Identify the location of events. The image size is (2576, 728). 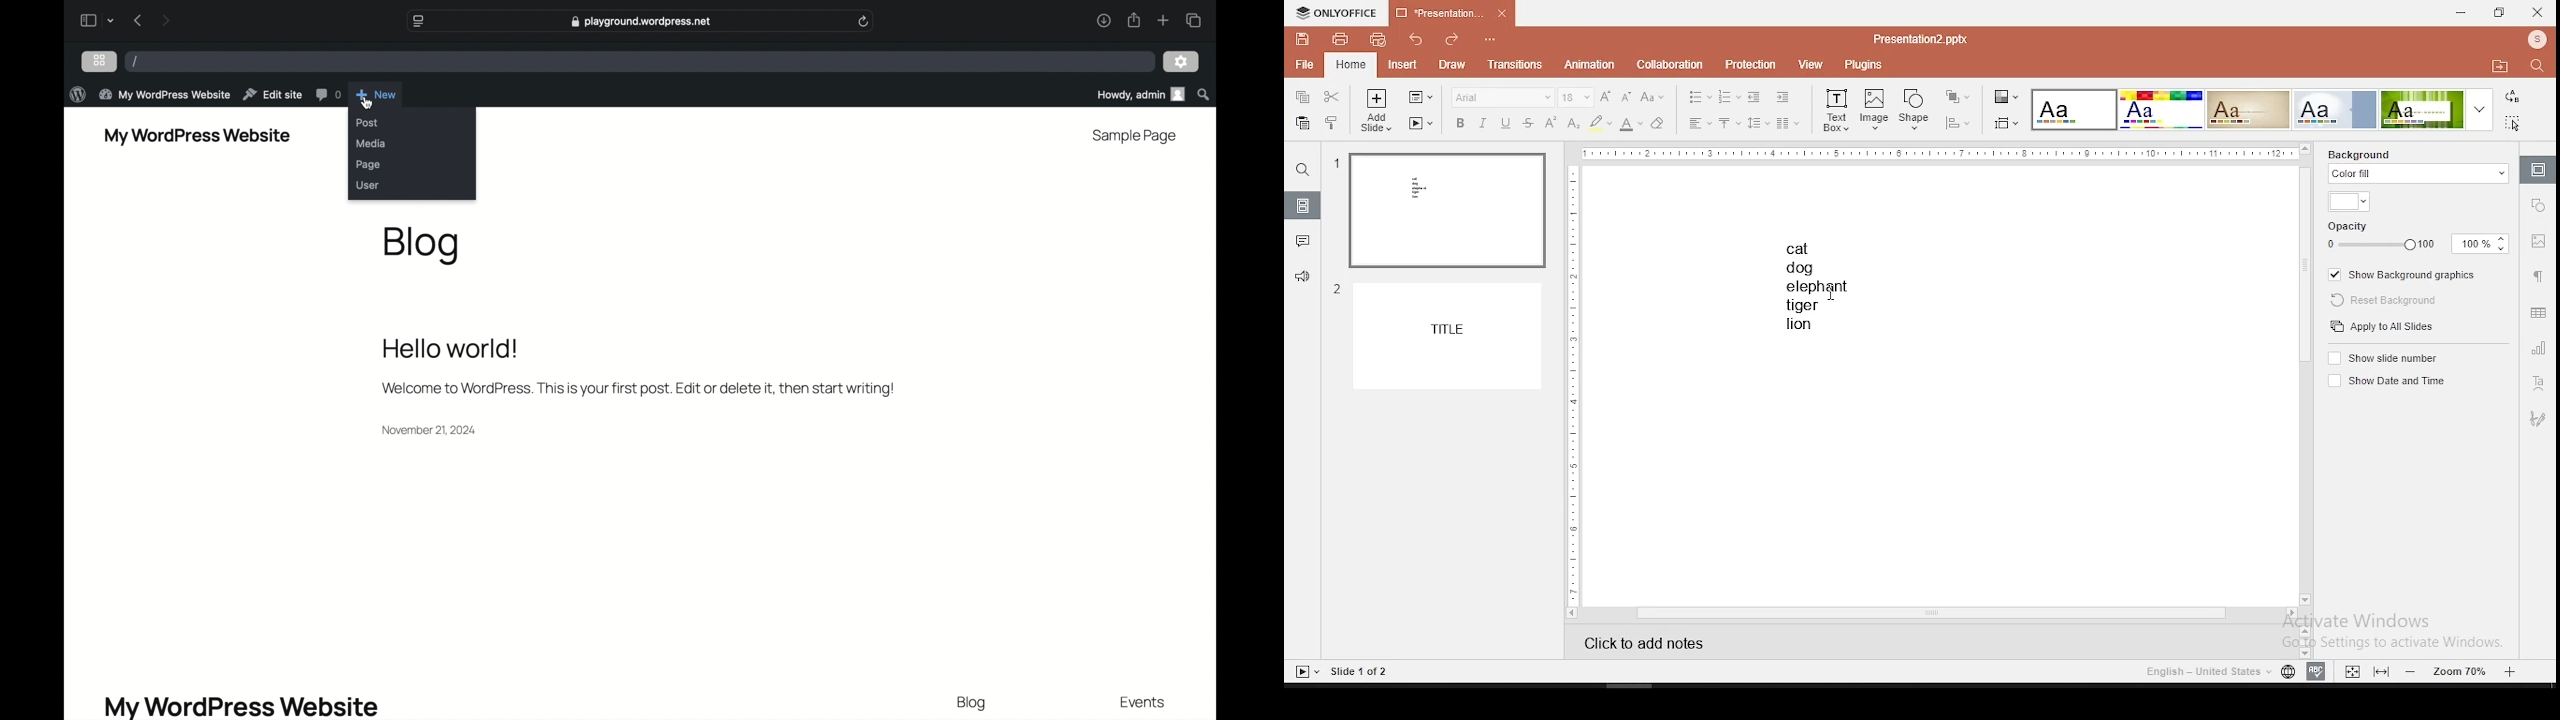
(1143, 702).